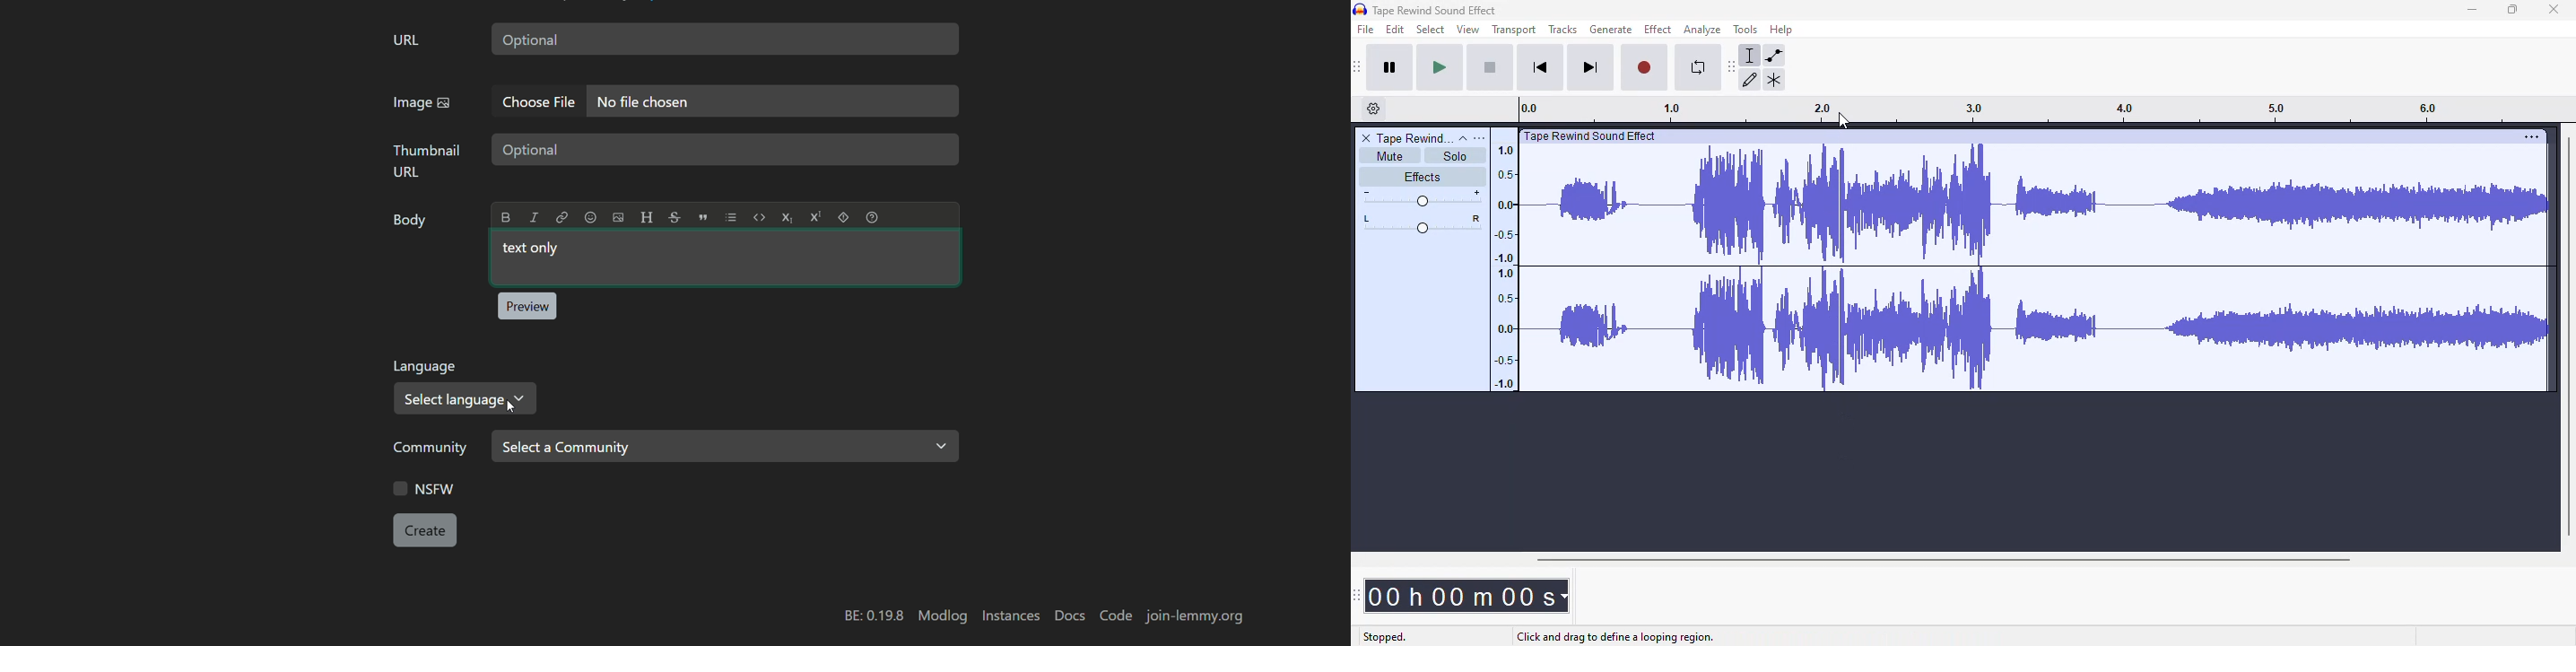 The height and width of the screenshot is (672, 2576). Describe the element at coordinates (1396, 30) in the screenshot. I see `edit` at that location.